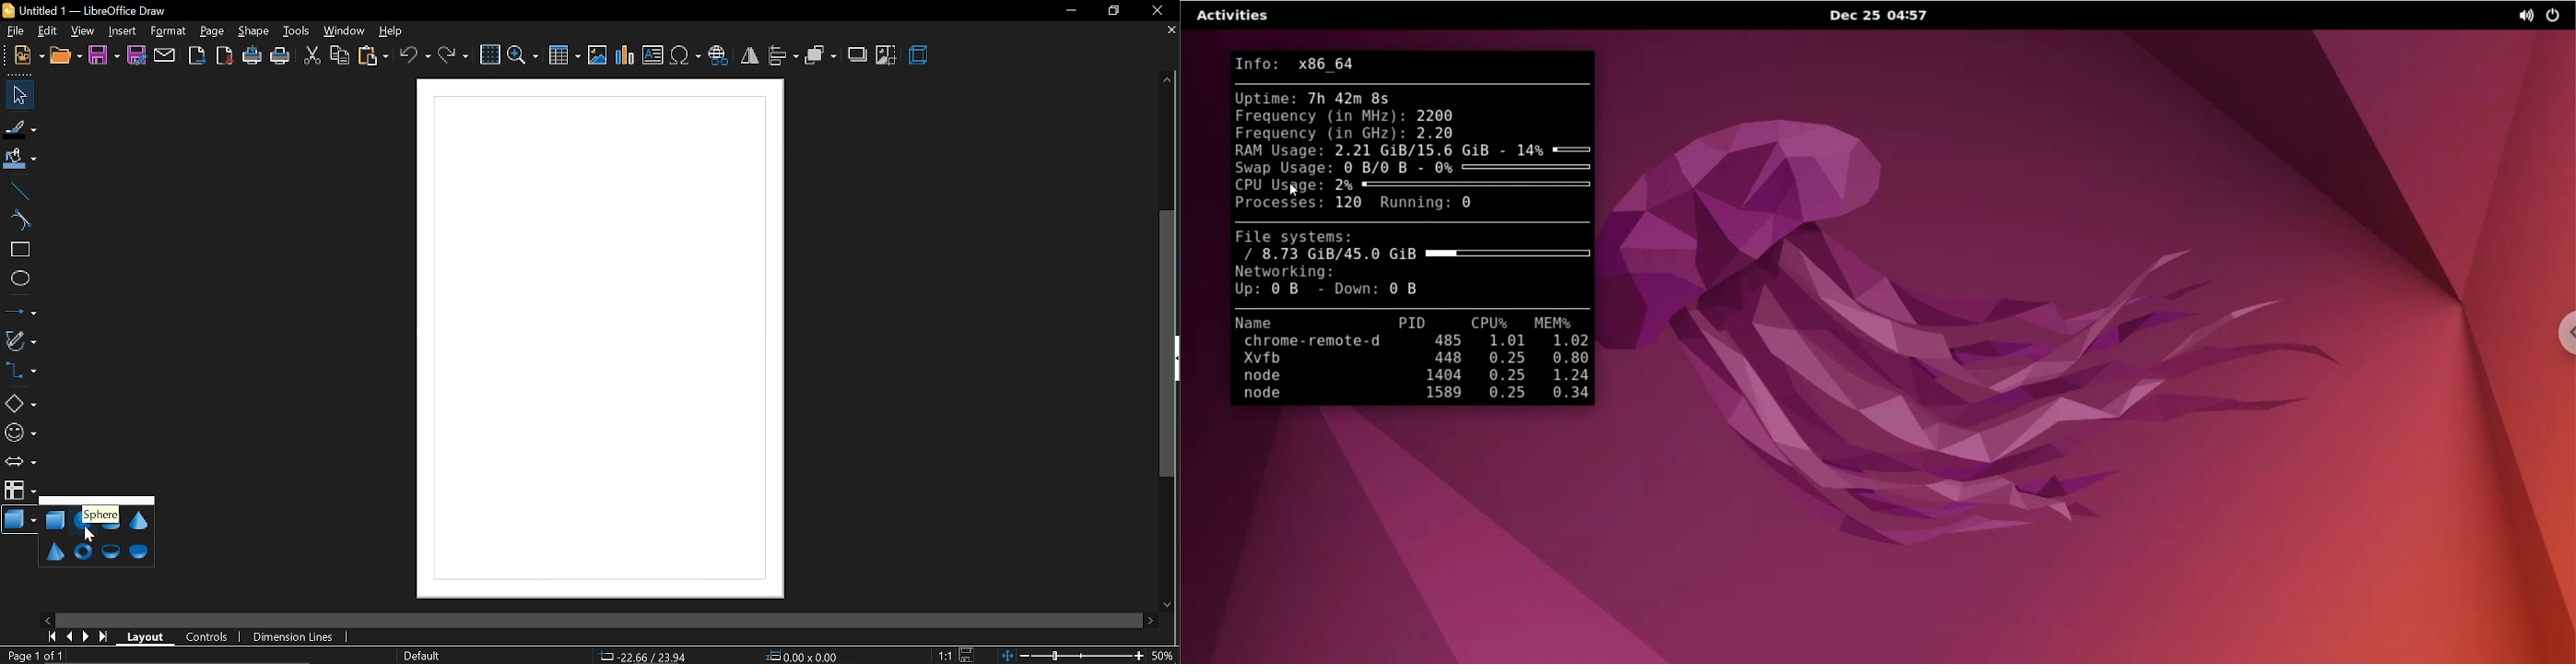 The image size is (2576, 672). What do you see at coordinates (141, 520) in the screenshot?
I see `cone` at bounding box center [141, 520].